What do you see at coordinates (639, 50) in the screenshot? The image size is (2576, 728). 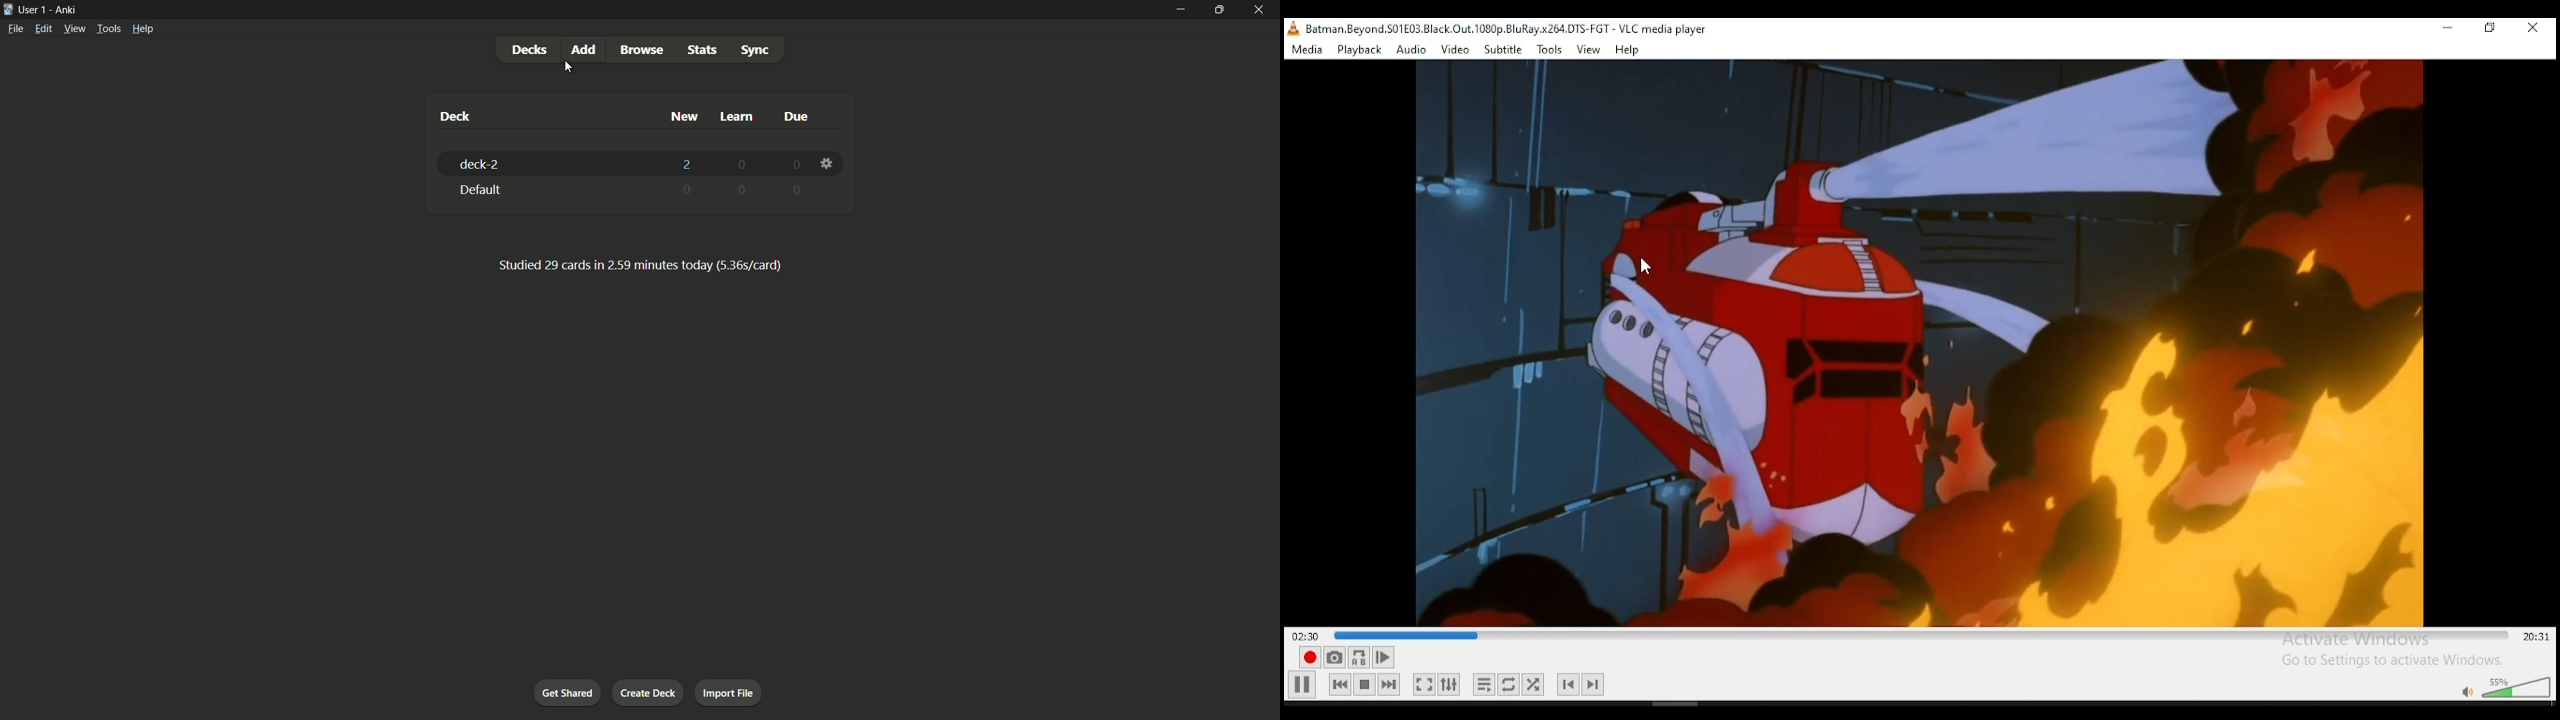 I see `browse` at bounding box center [639, 50].